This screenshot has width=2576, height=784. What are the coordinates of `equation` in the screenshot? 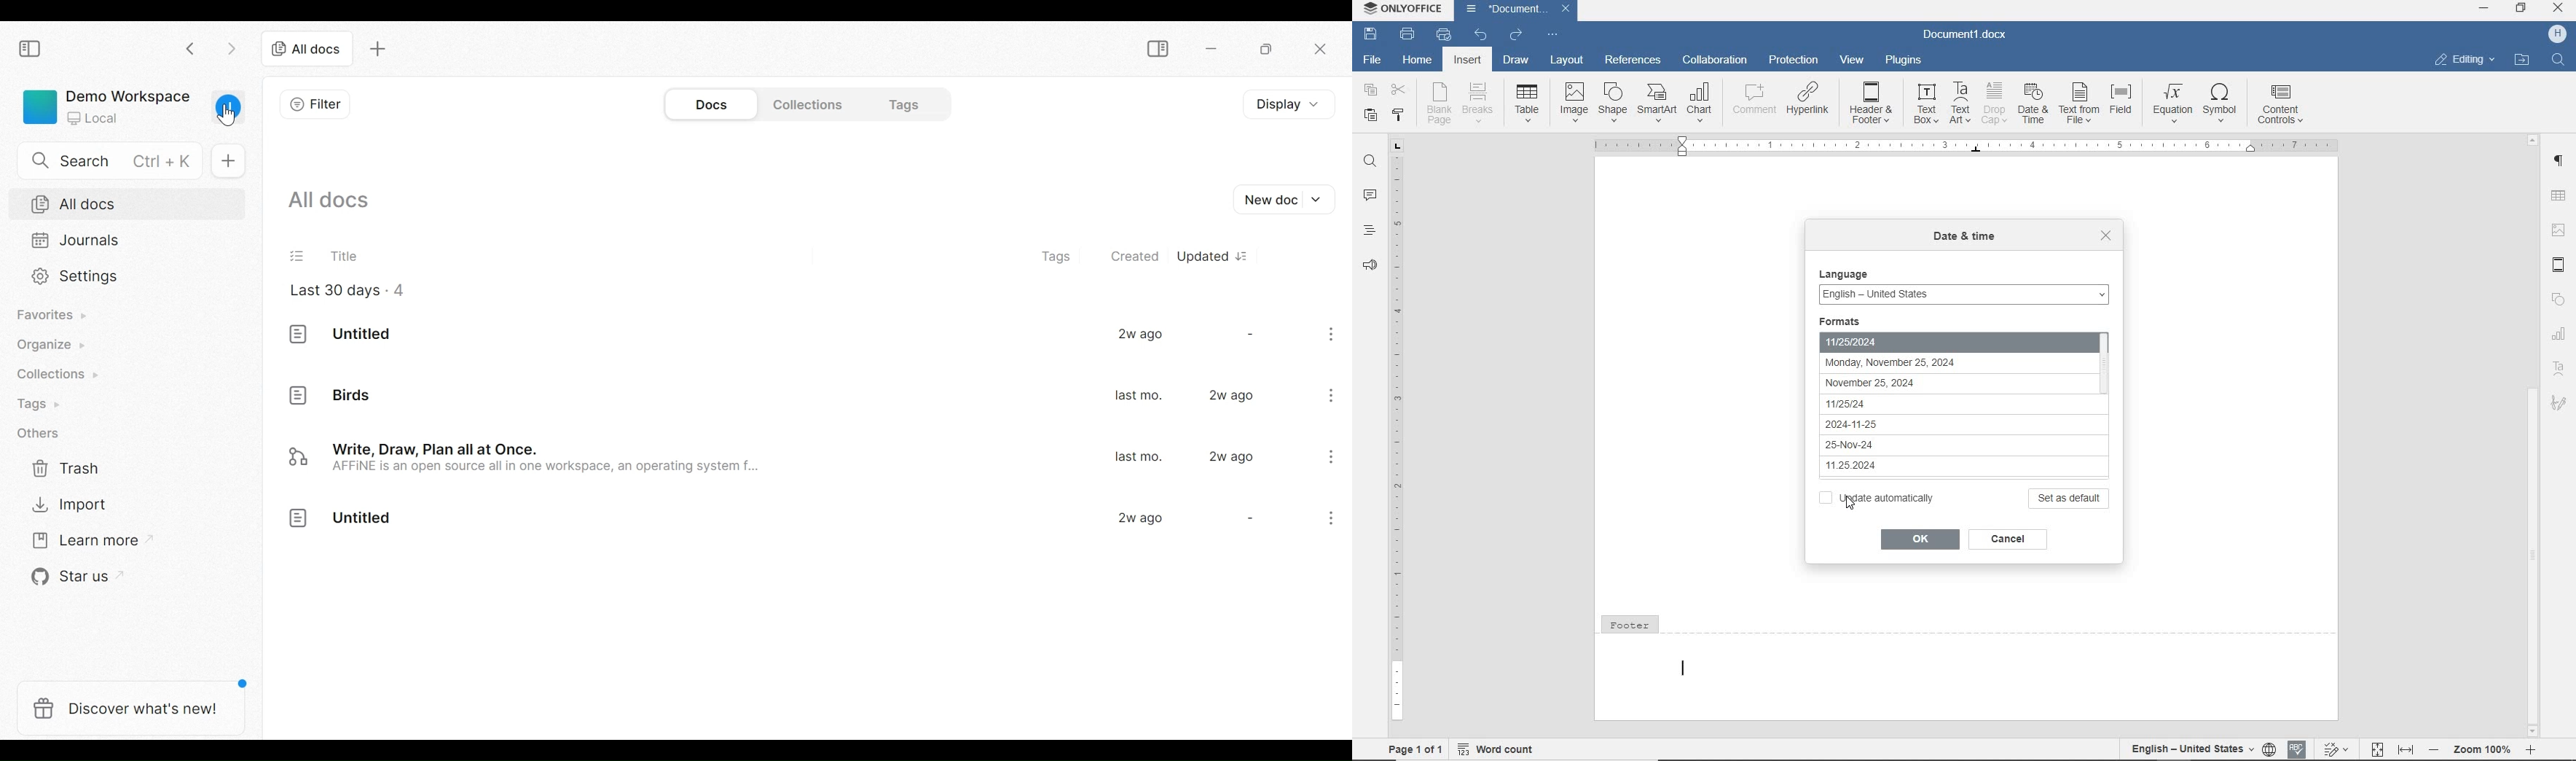 It's located at (2173, 102).